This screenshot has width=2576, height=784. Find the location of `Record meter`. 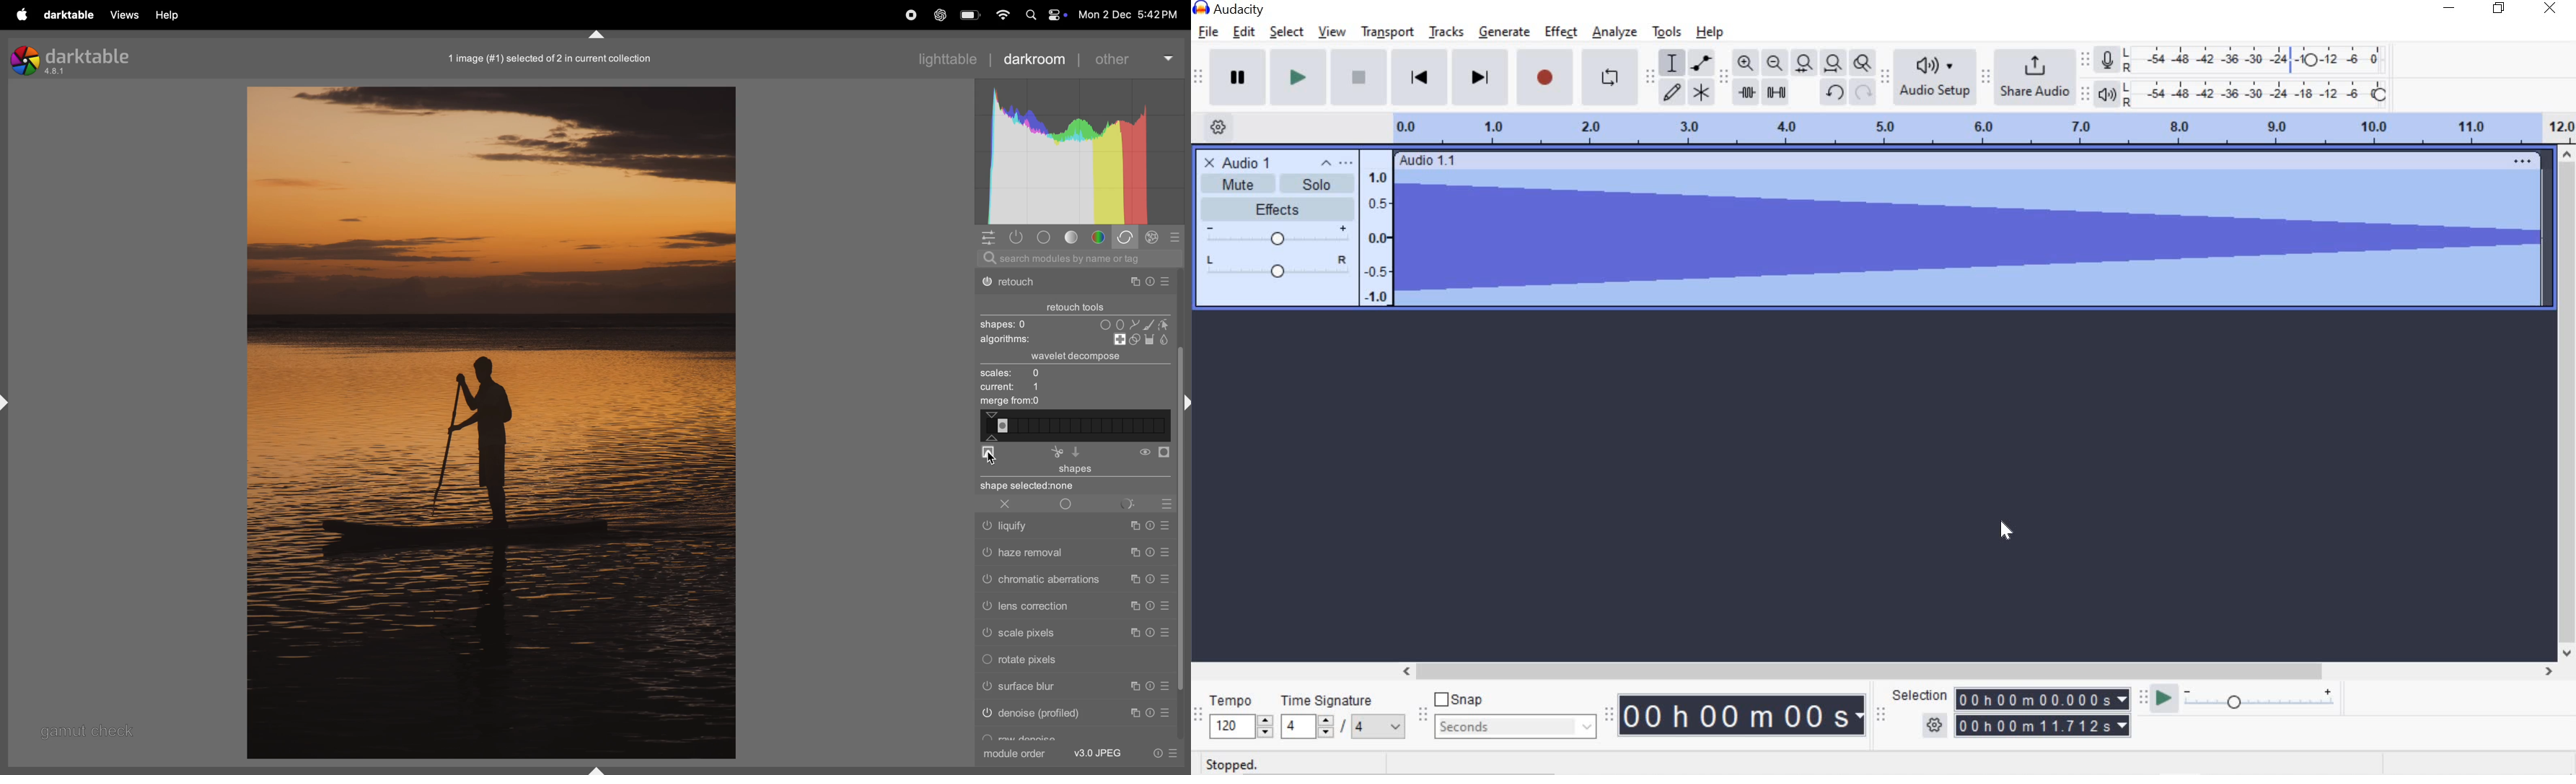

Record meter is located at coordinates (2110, 61).